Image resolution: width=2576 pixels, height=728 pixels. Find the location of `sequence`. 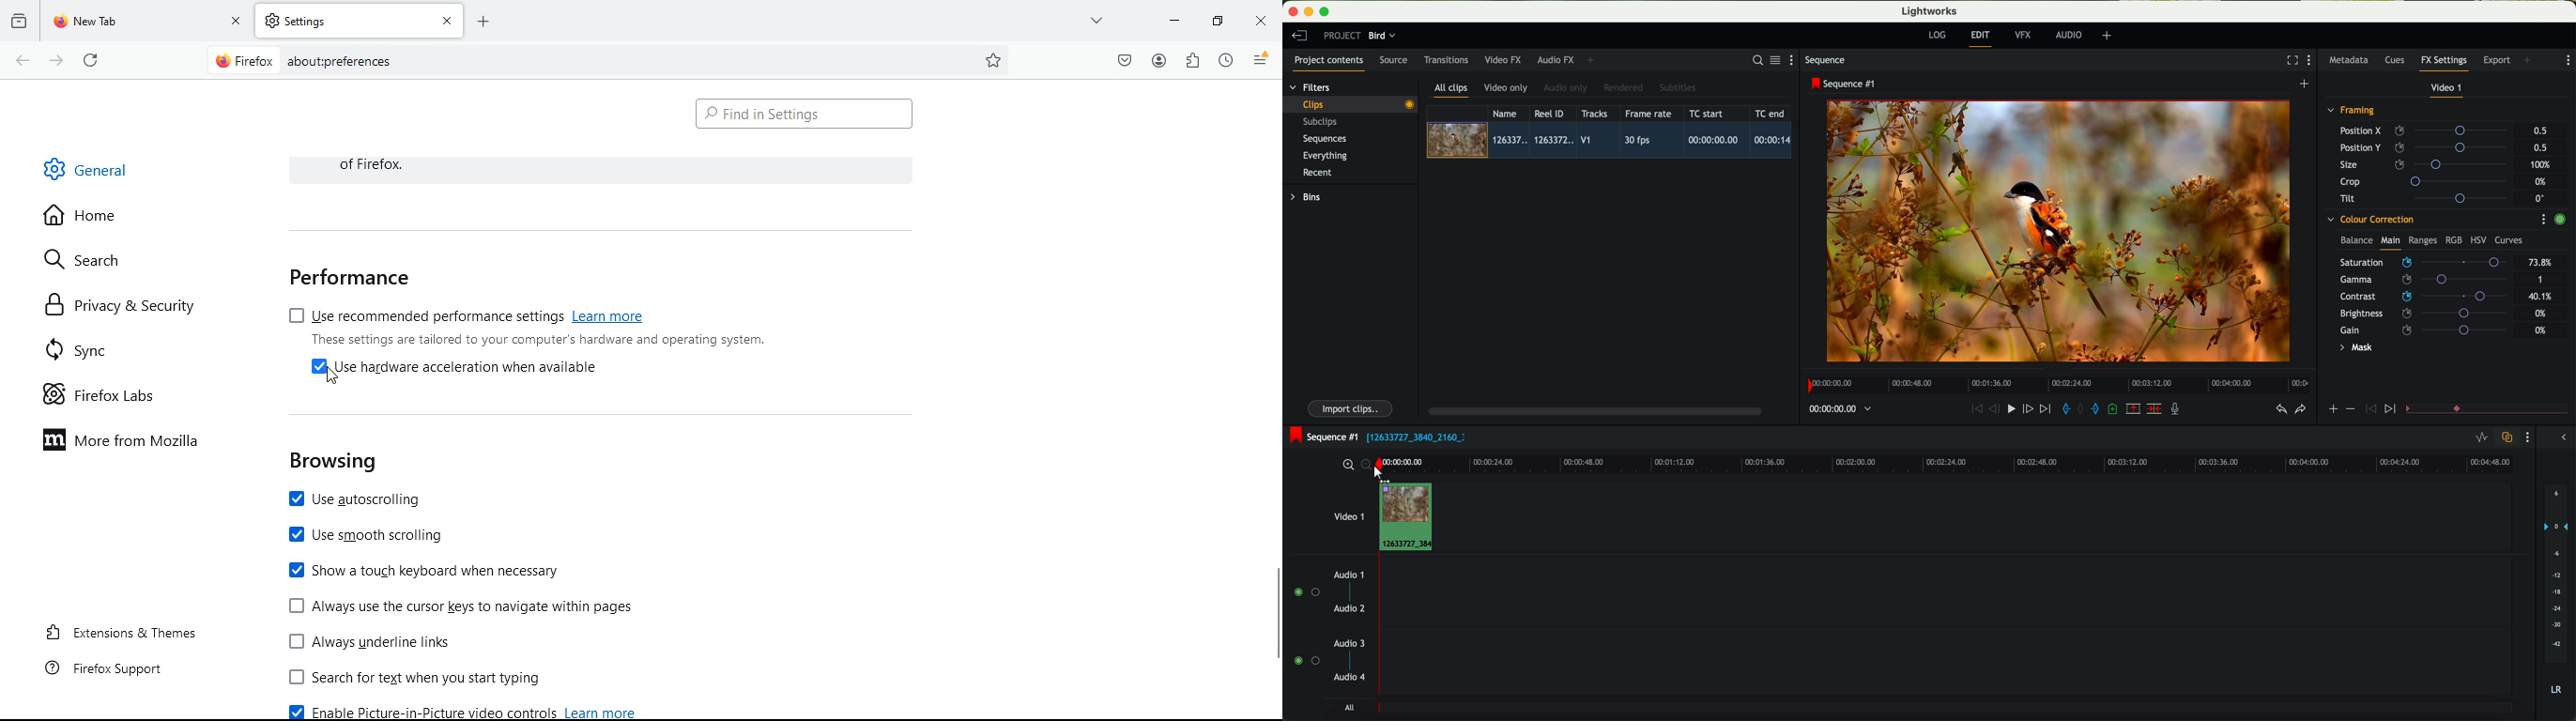

sequence is located at coordinates (1825, 60).